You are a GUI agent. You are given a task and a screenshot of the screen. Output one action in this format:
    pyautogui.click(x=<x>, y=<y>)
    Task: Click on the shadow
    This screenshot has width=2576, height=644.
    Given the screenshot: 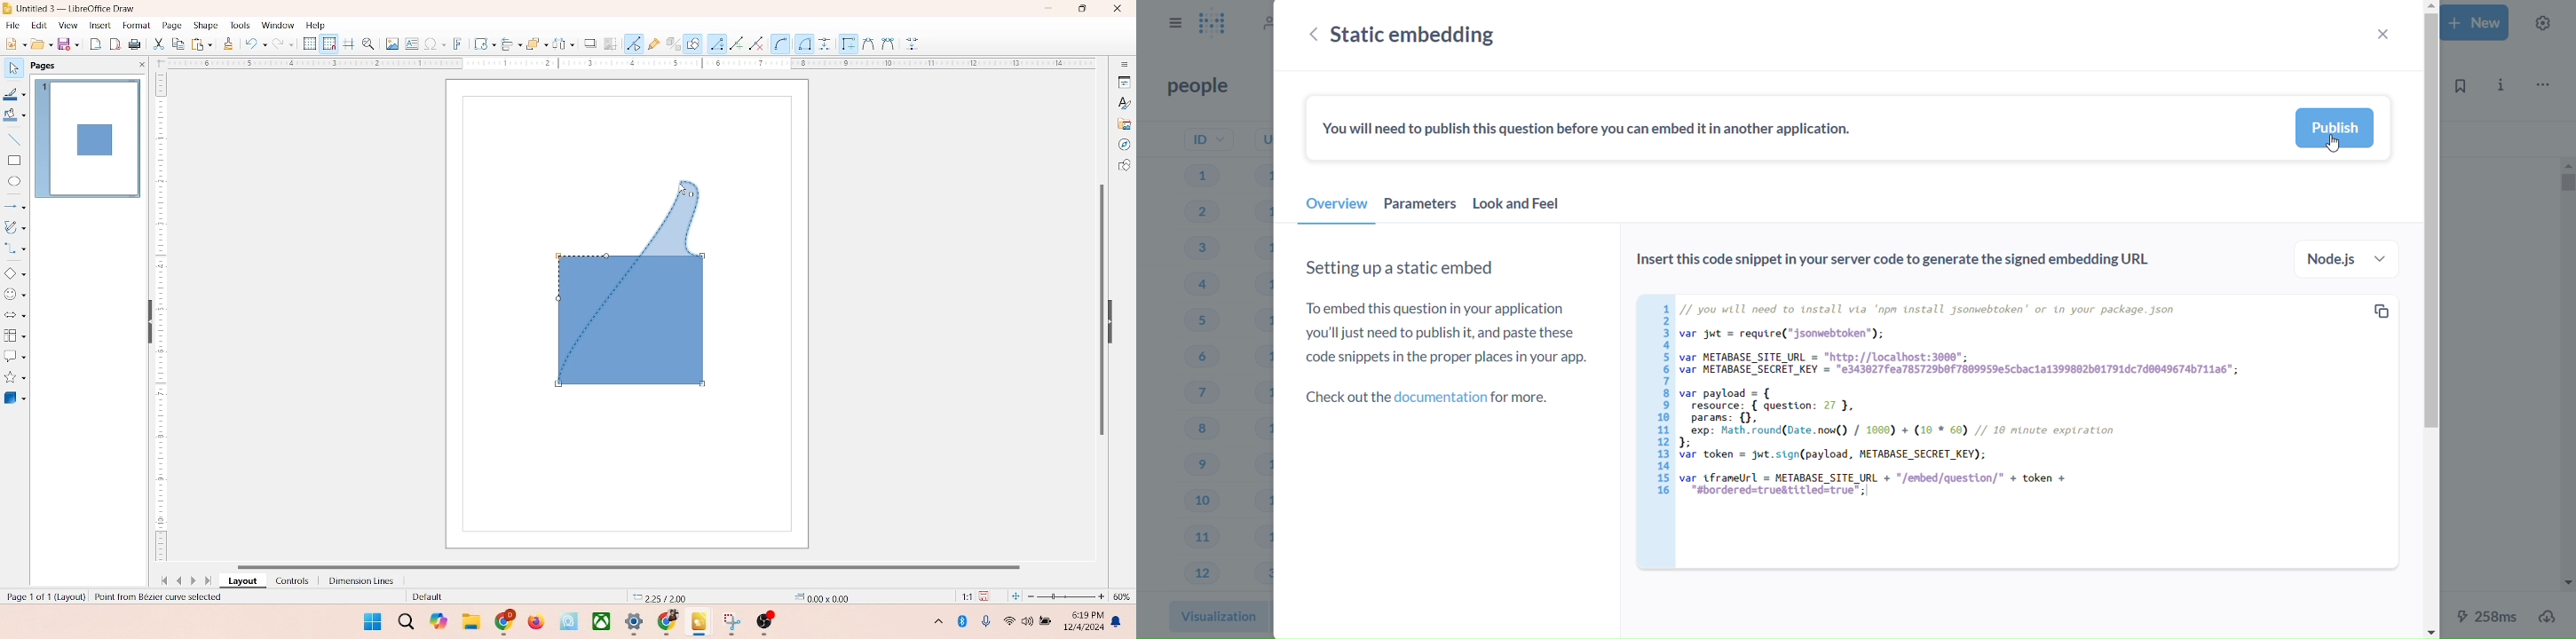 What is the action you would take?
    pyautogui.click(x=588, y=42)
    